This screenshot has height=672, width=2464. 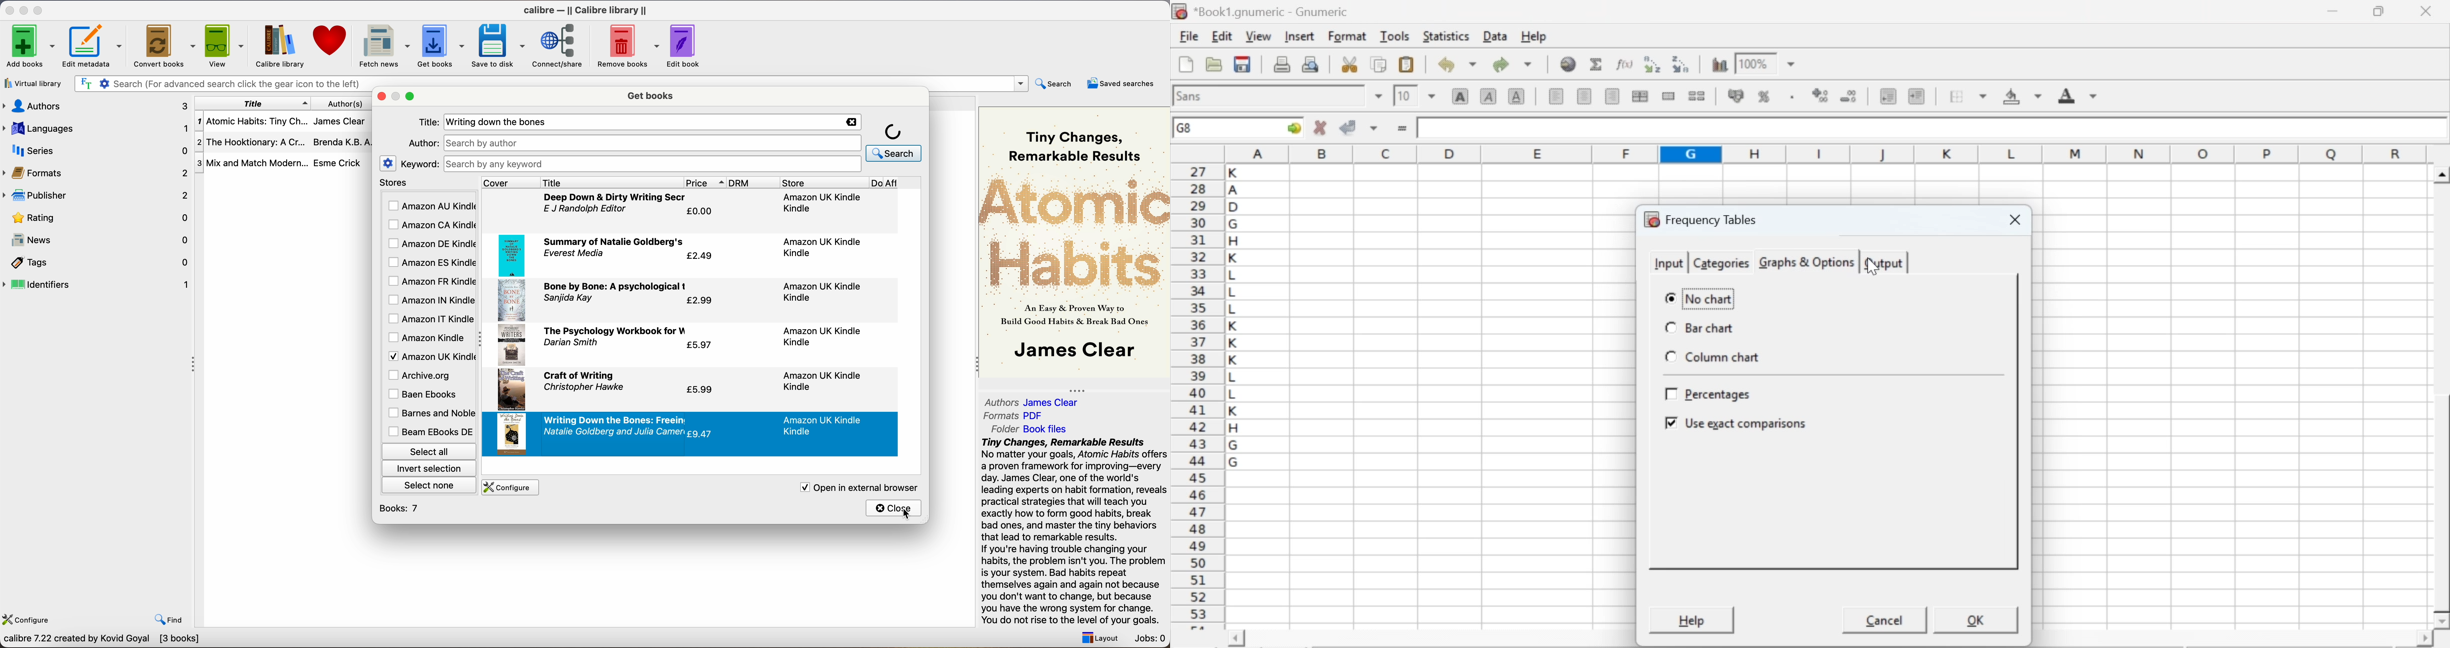 I want to click on center horizontally, so click(x=1640, y=96).